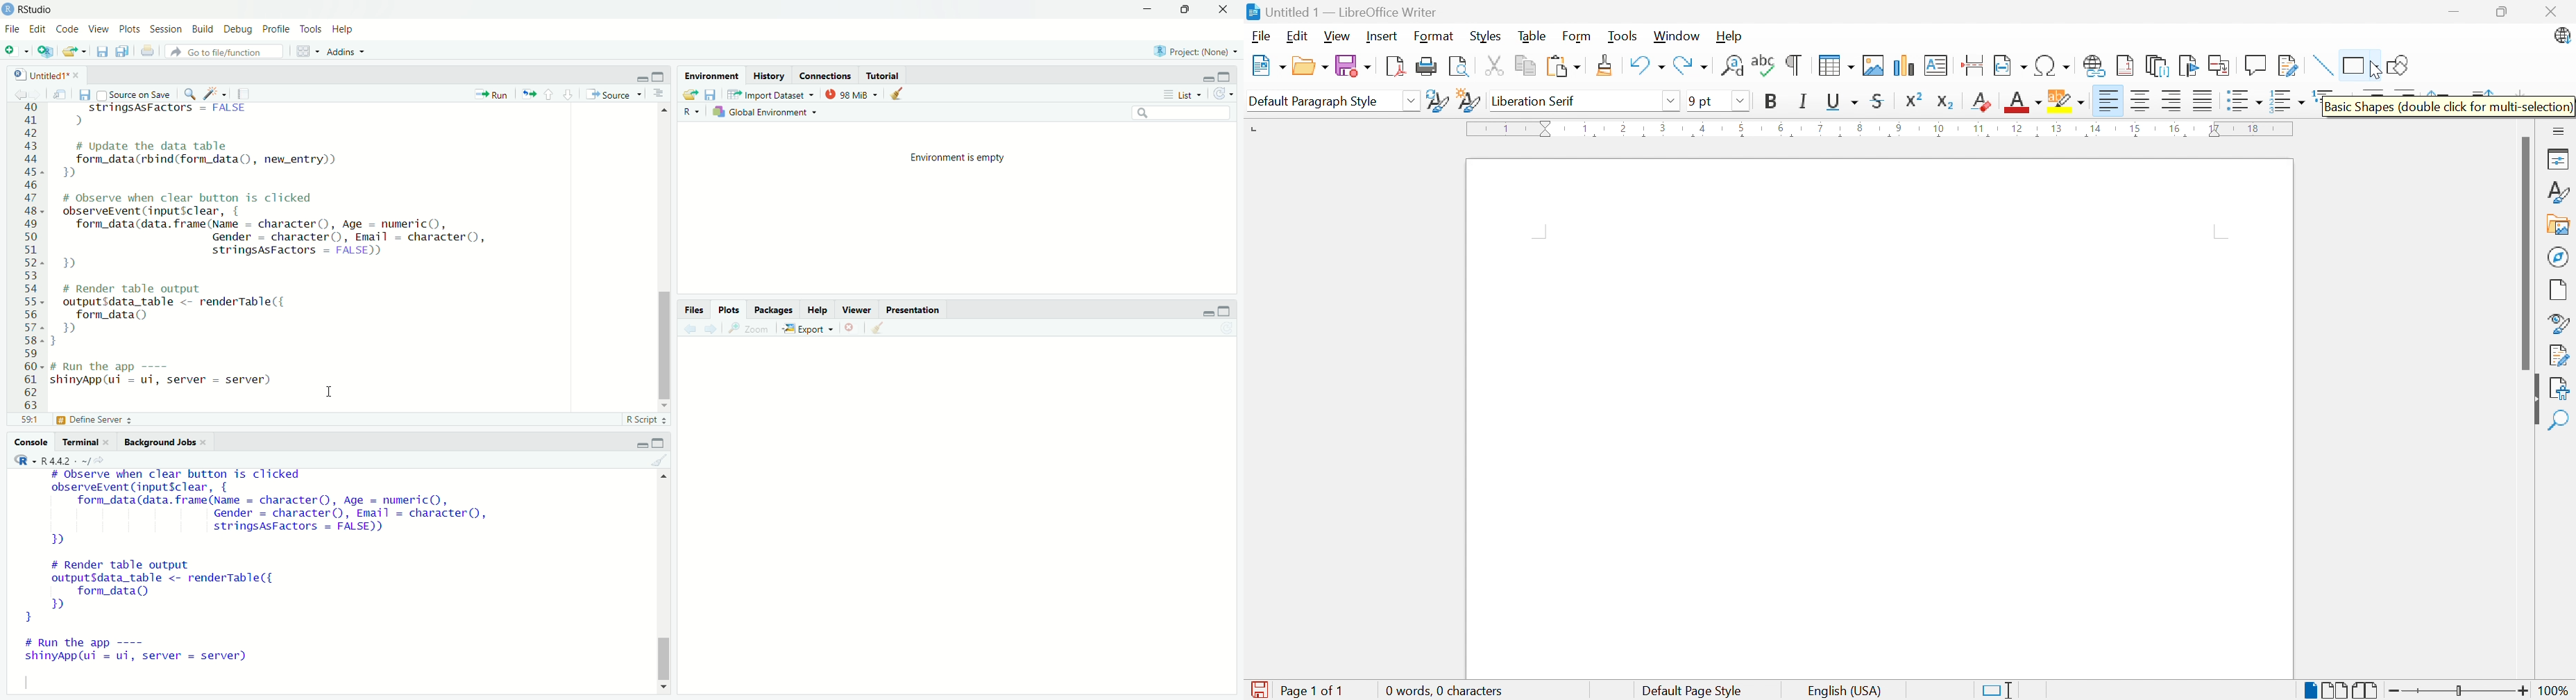 The image size is (2576, 700). Describe the element at coordinates (188, 93) in the screenshot. I see `find/replace` at that location.